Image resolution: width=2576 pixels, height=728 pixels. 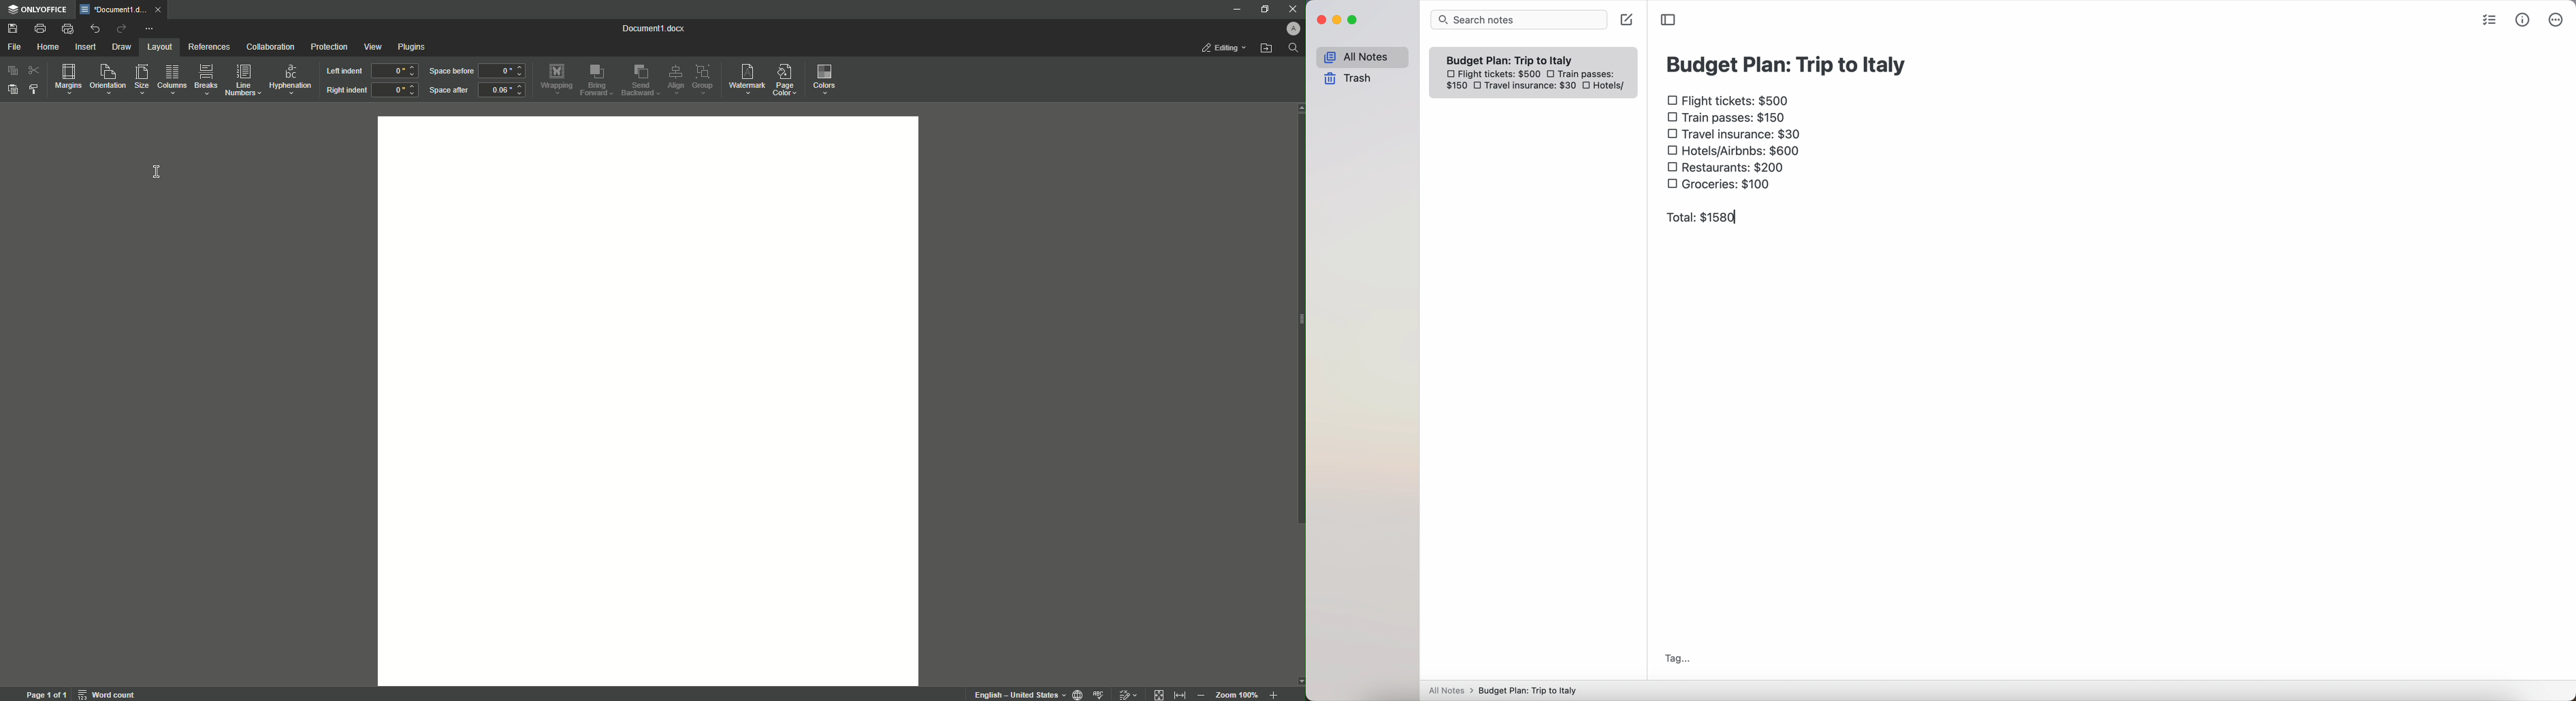 I want to click on Left indent, so click(x=343, y=71).